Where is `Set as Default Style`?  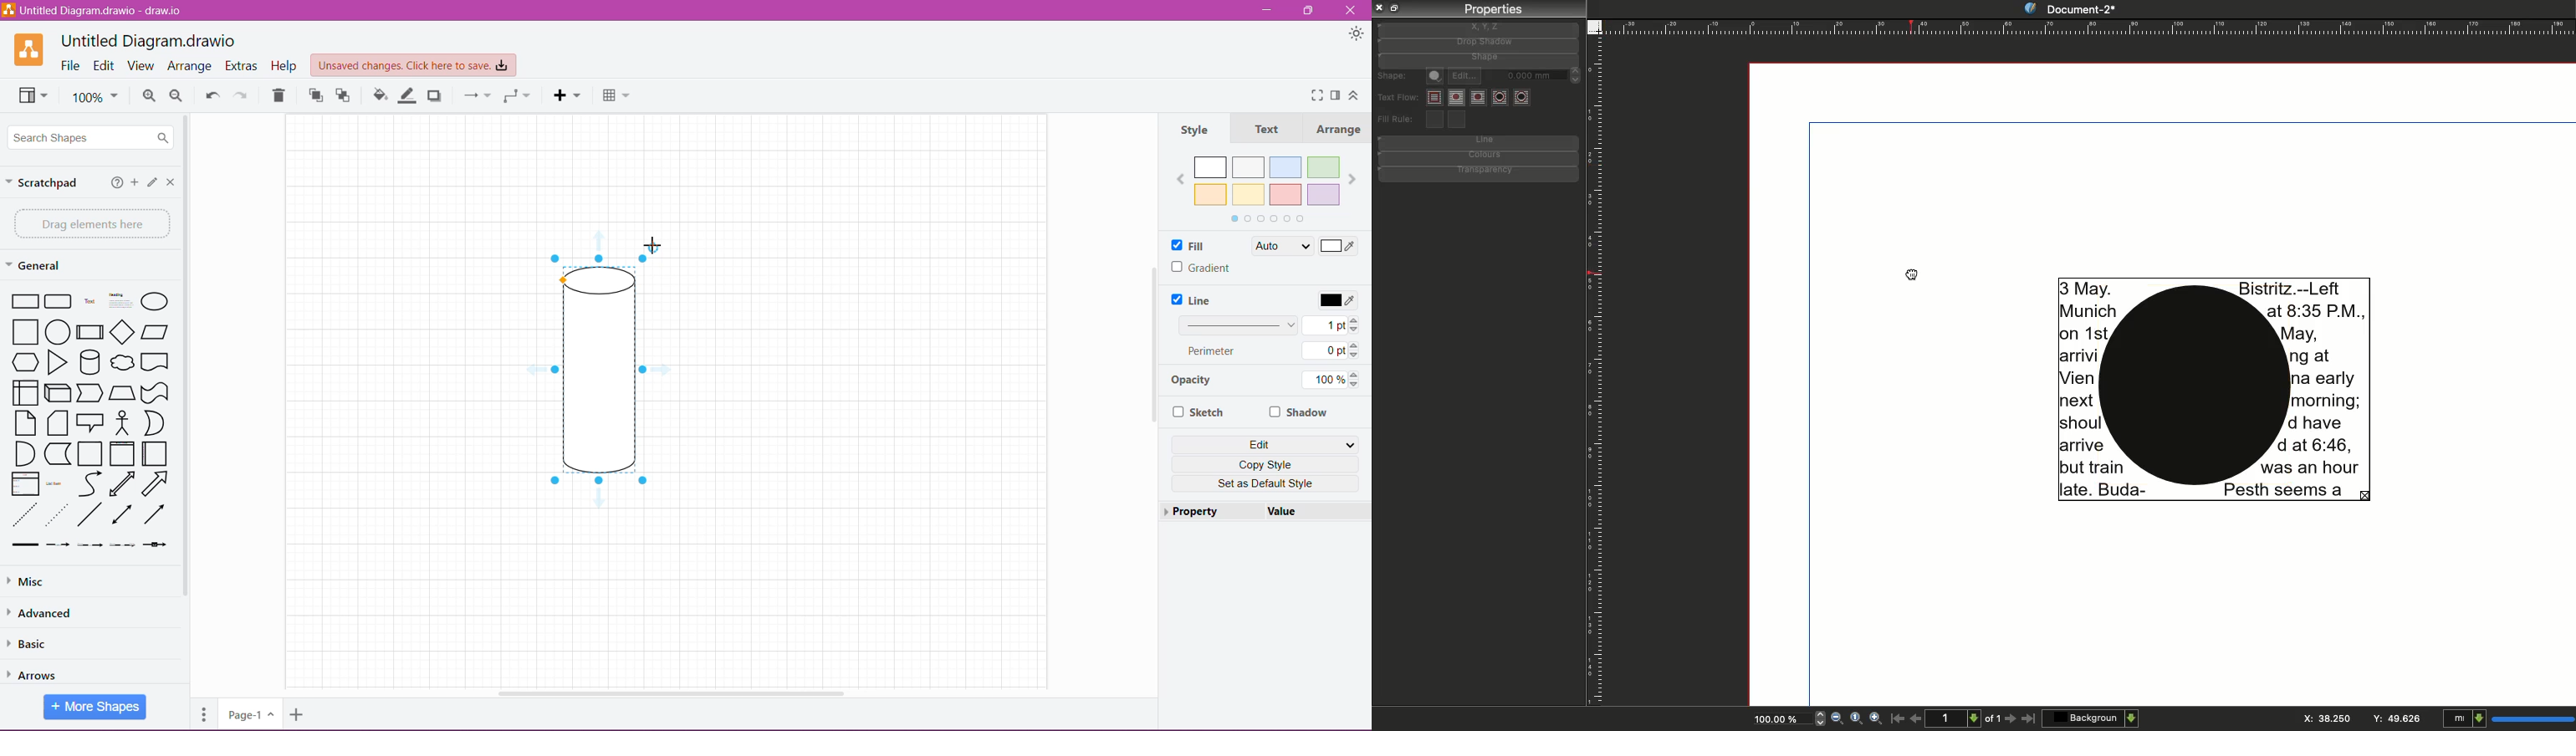
Set as Default Style is located at coordinates (1265, 484).